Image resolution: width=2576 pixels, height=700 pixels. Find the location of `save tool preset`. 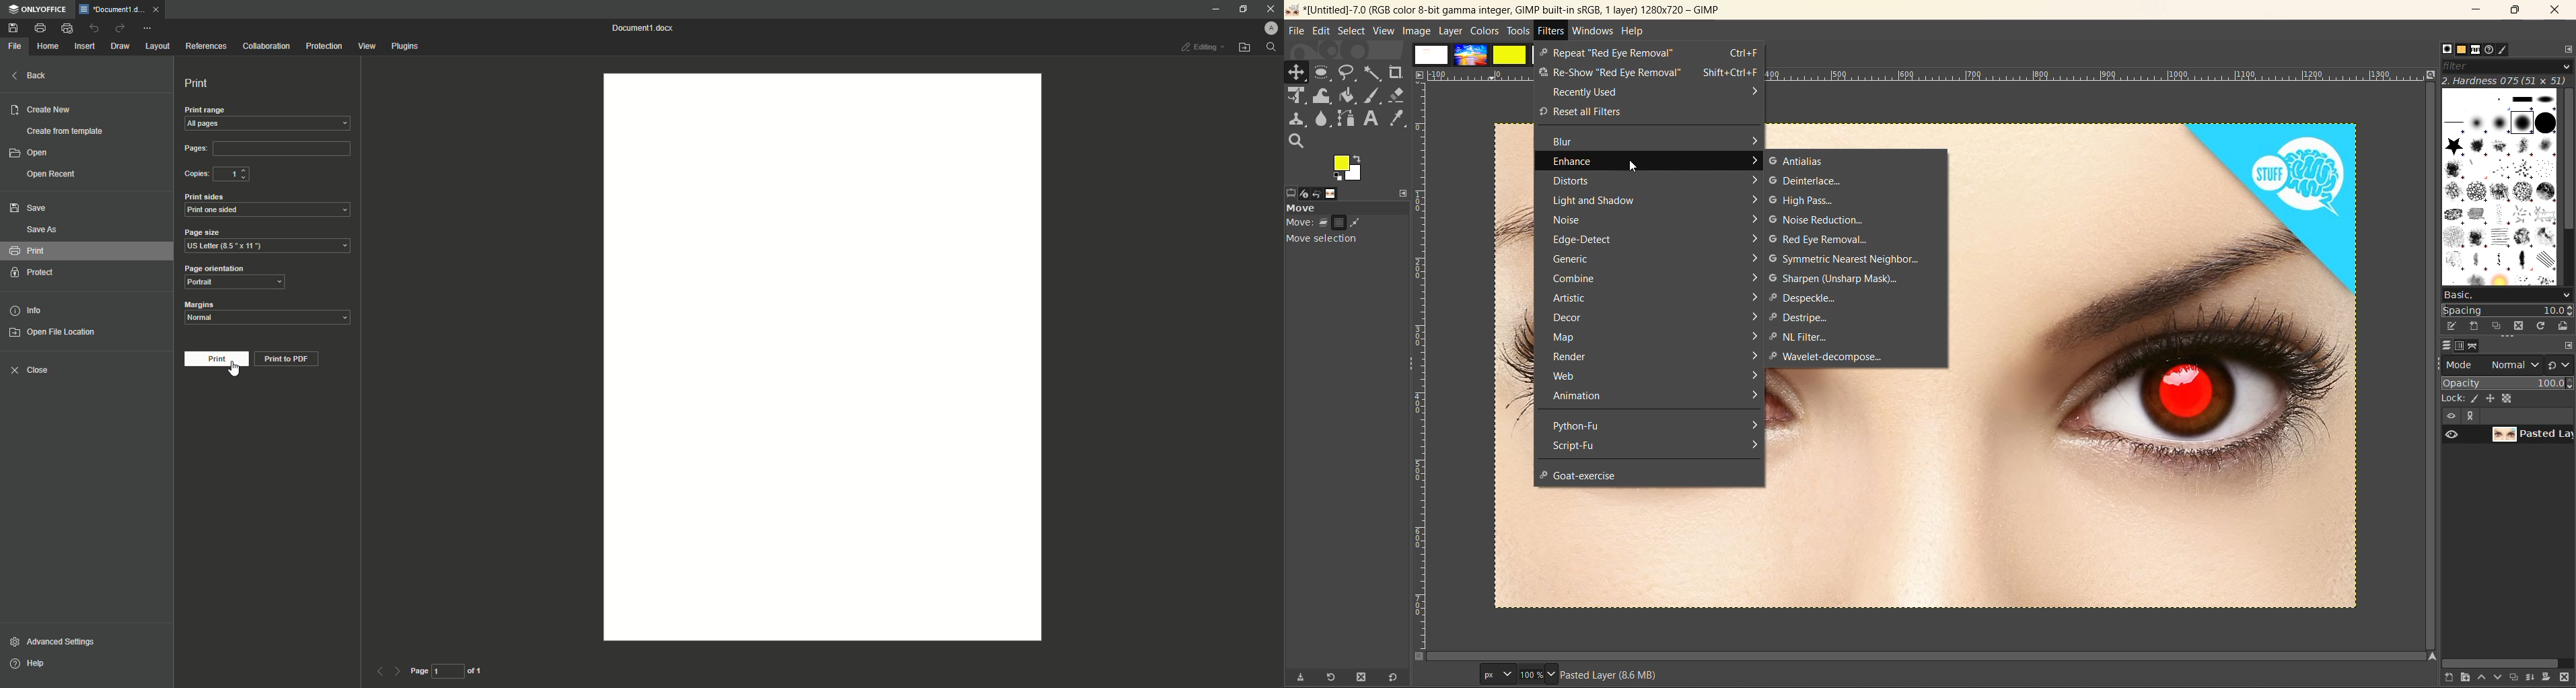

save tool preset is located at coordinates (1300, 679).